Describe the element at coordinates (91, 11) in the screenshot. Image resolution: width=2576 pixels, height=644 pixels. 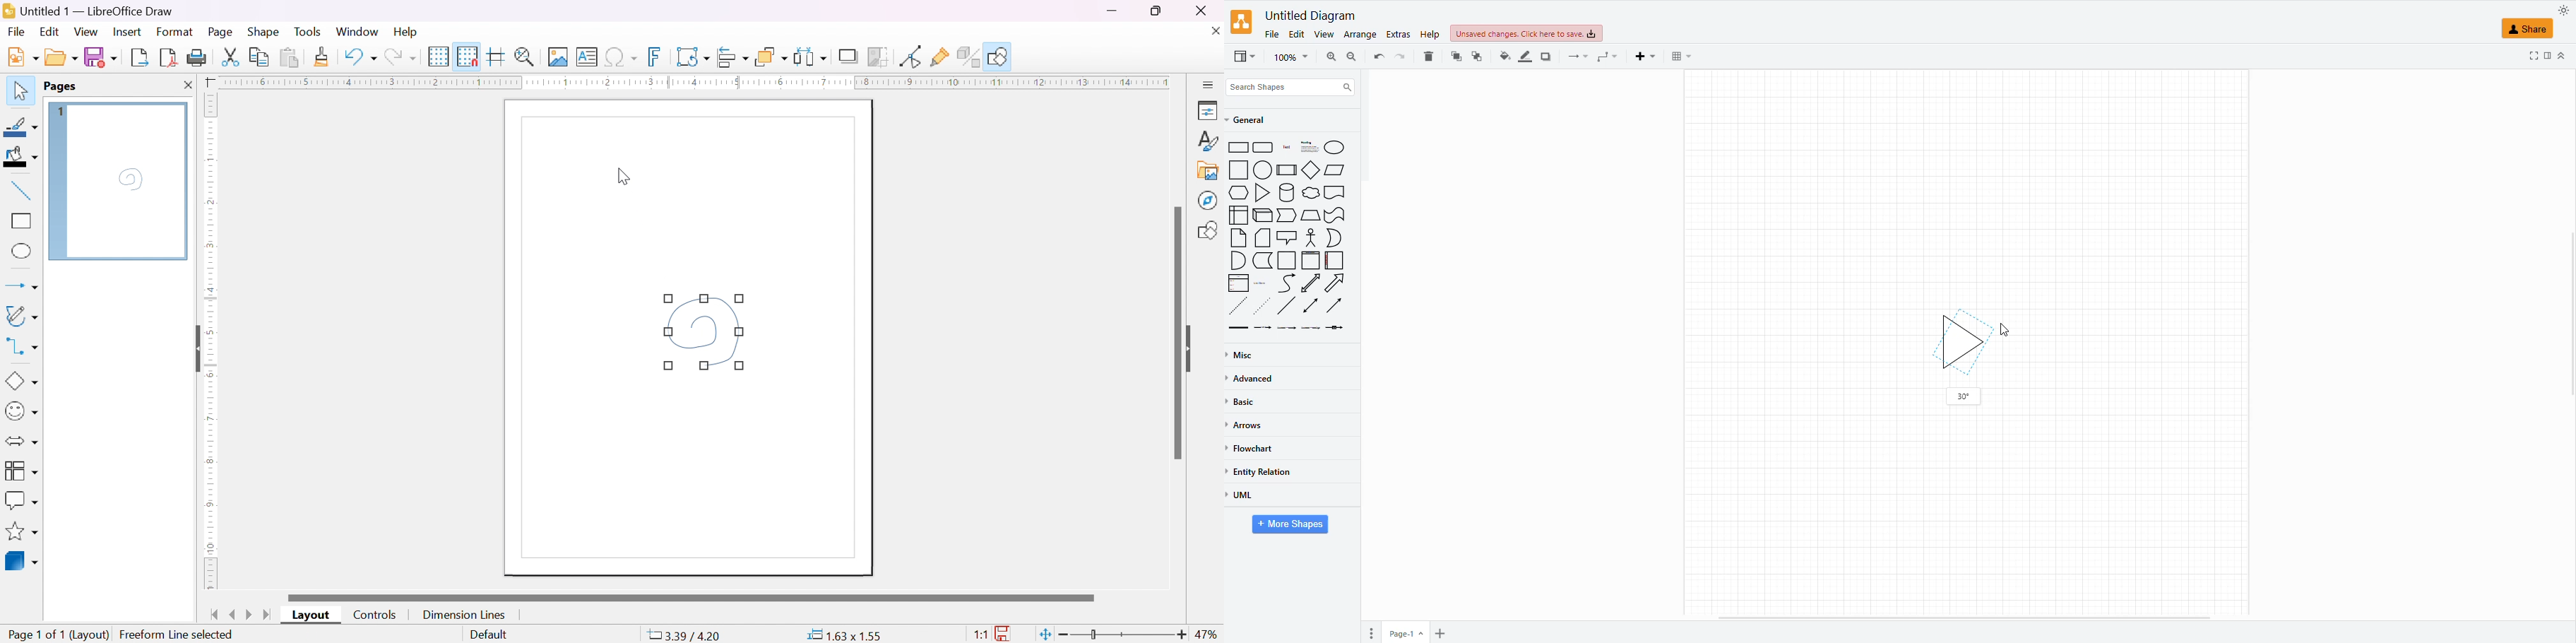
I see `application name` at that location.